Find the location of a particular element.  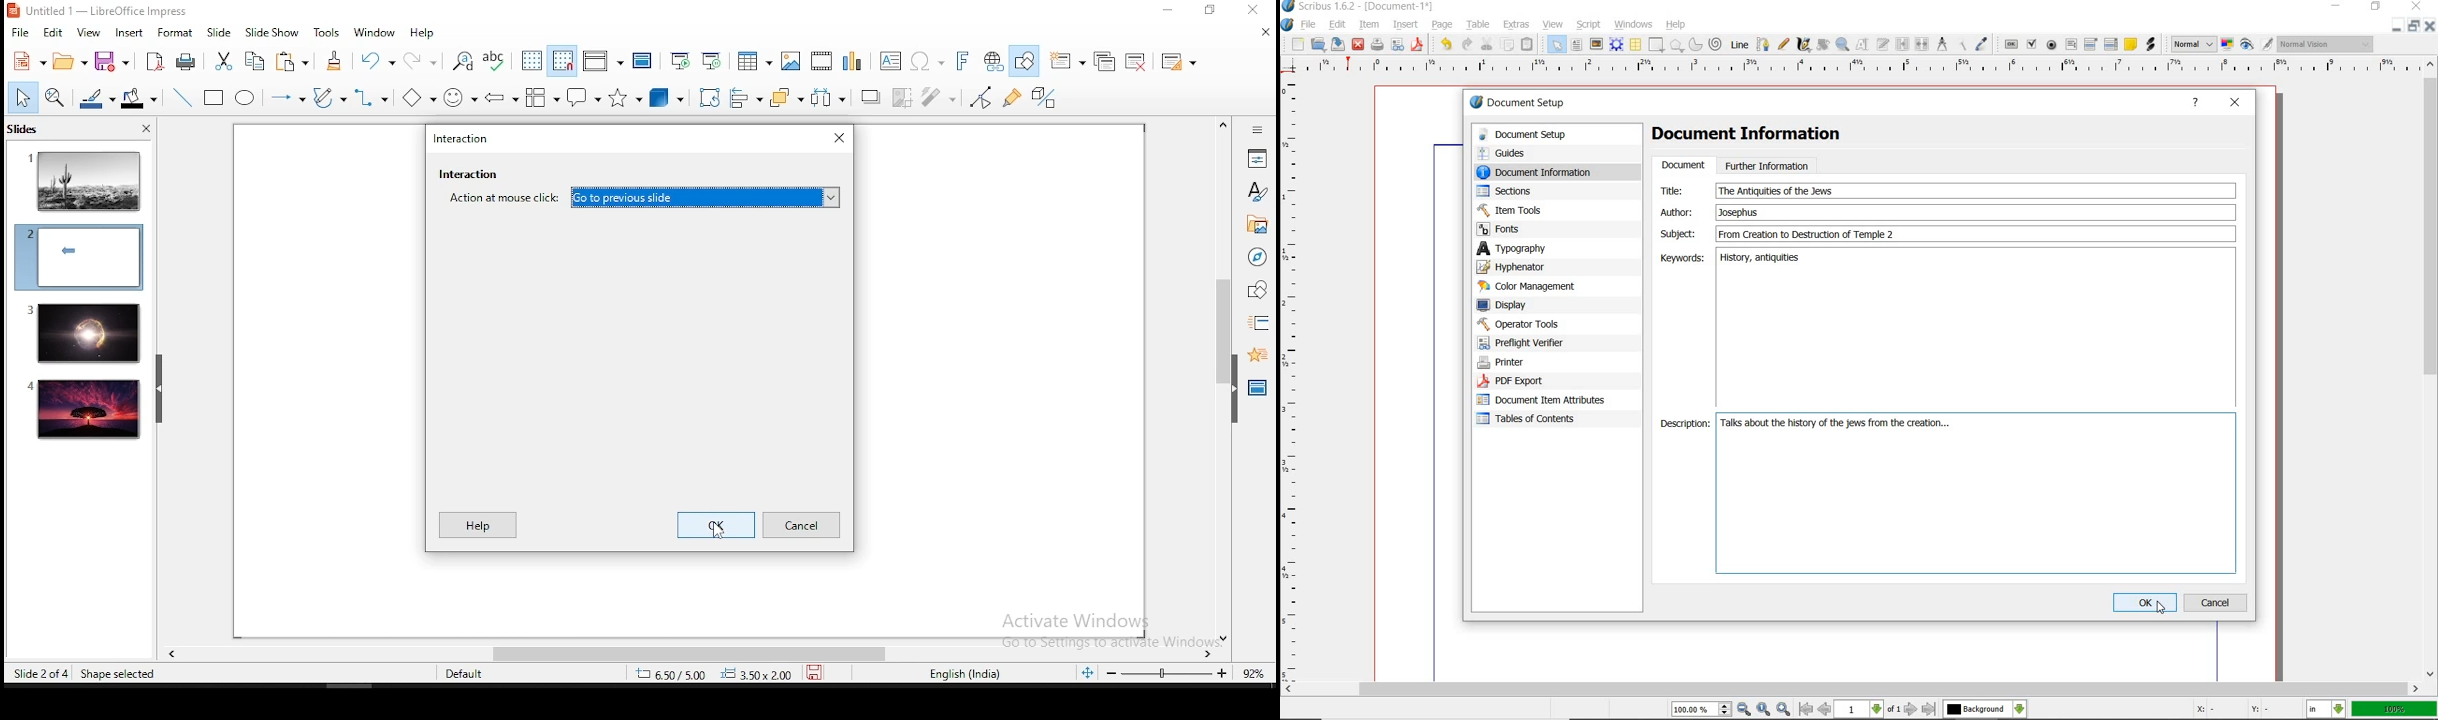

file is located at coordinates (1309, 23).